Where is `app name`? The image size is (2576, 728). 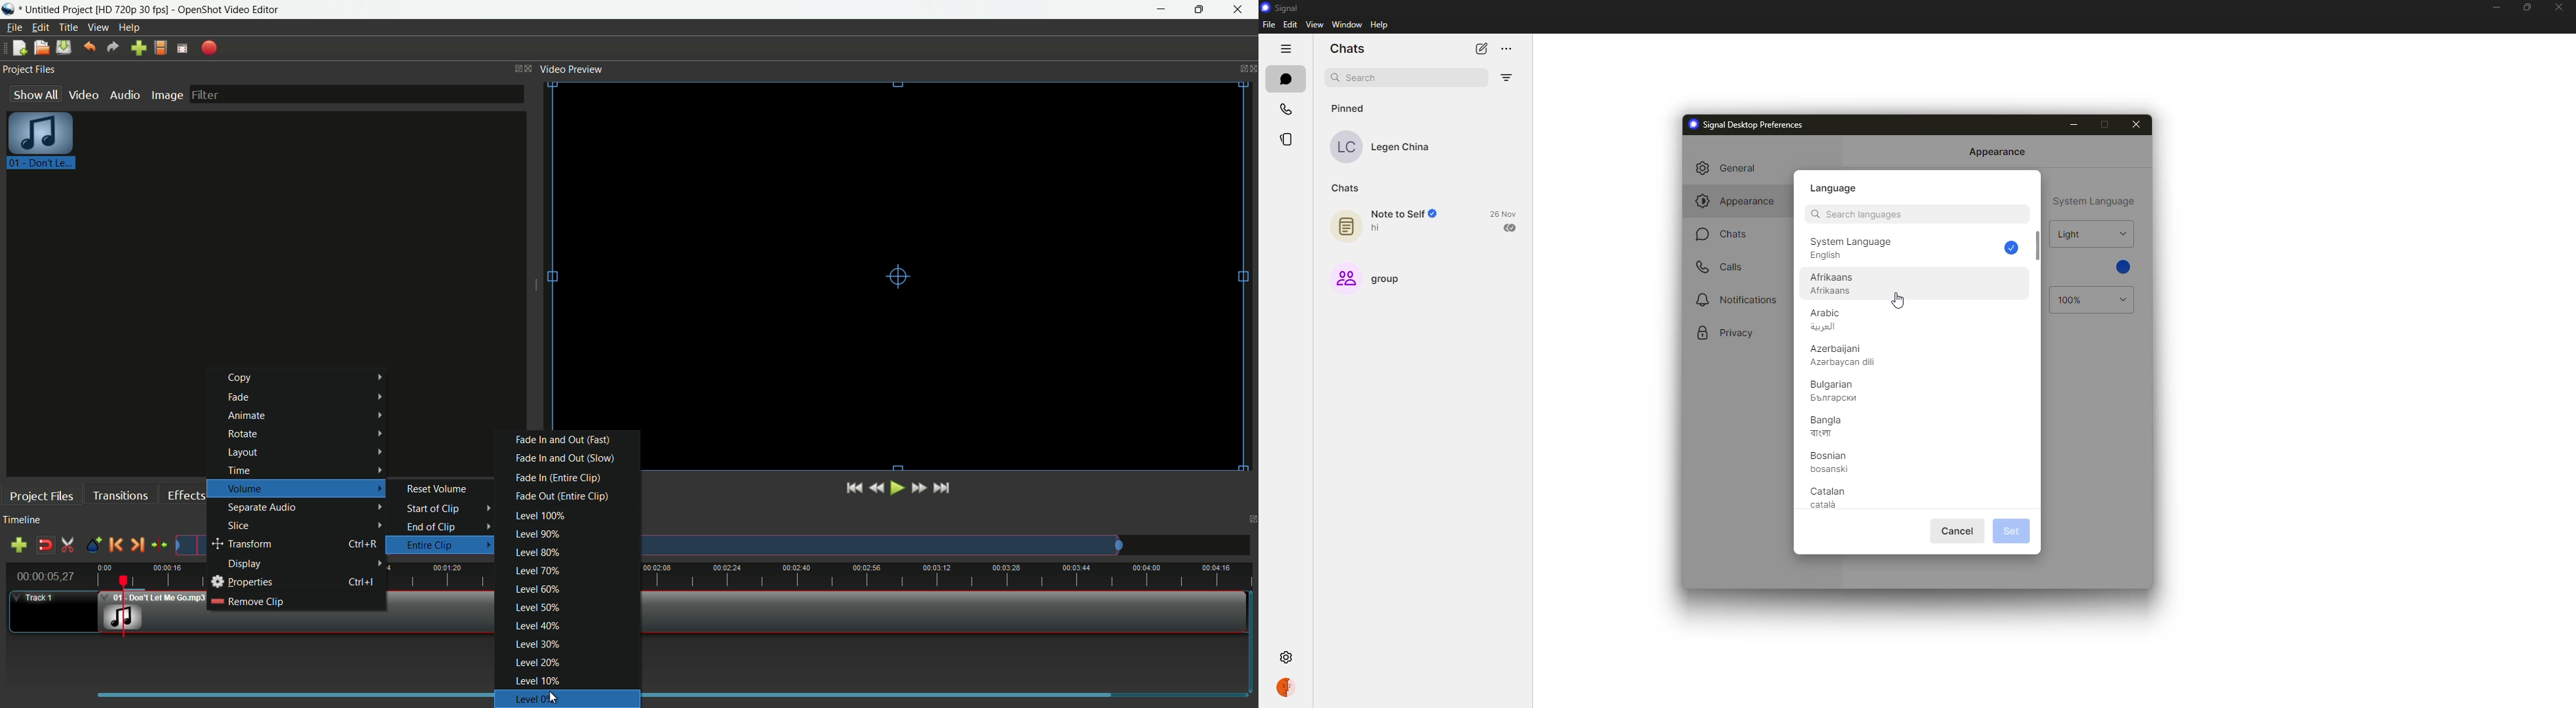
app name is located at coordinates (229, 9).